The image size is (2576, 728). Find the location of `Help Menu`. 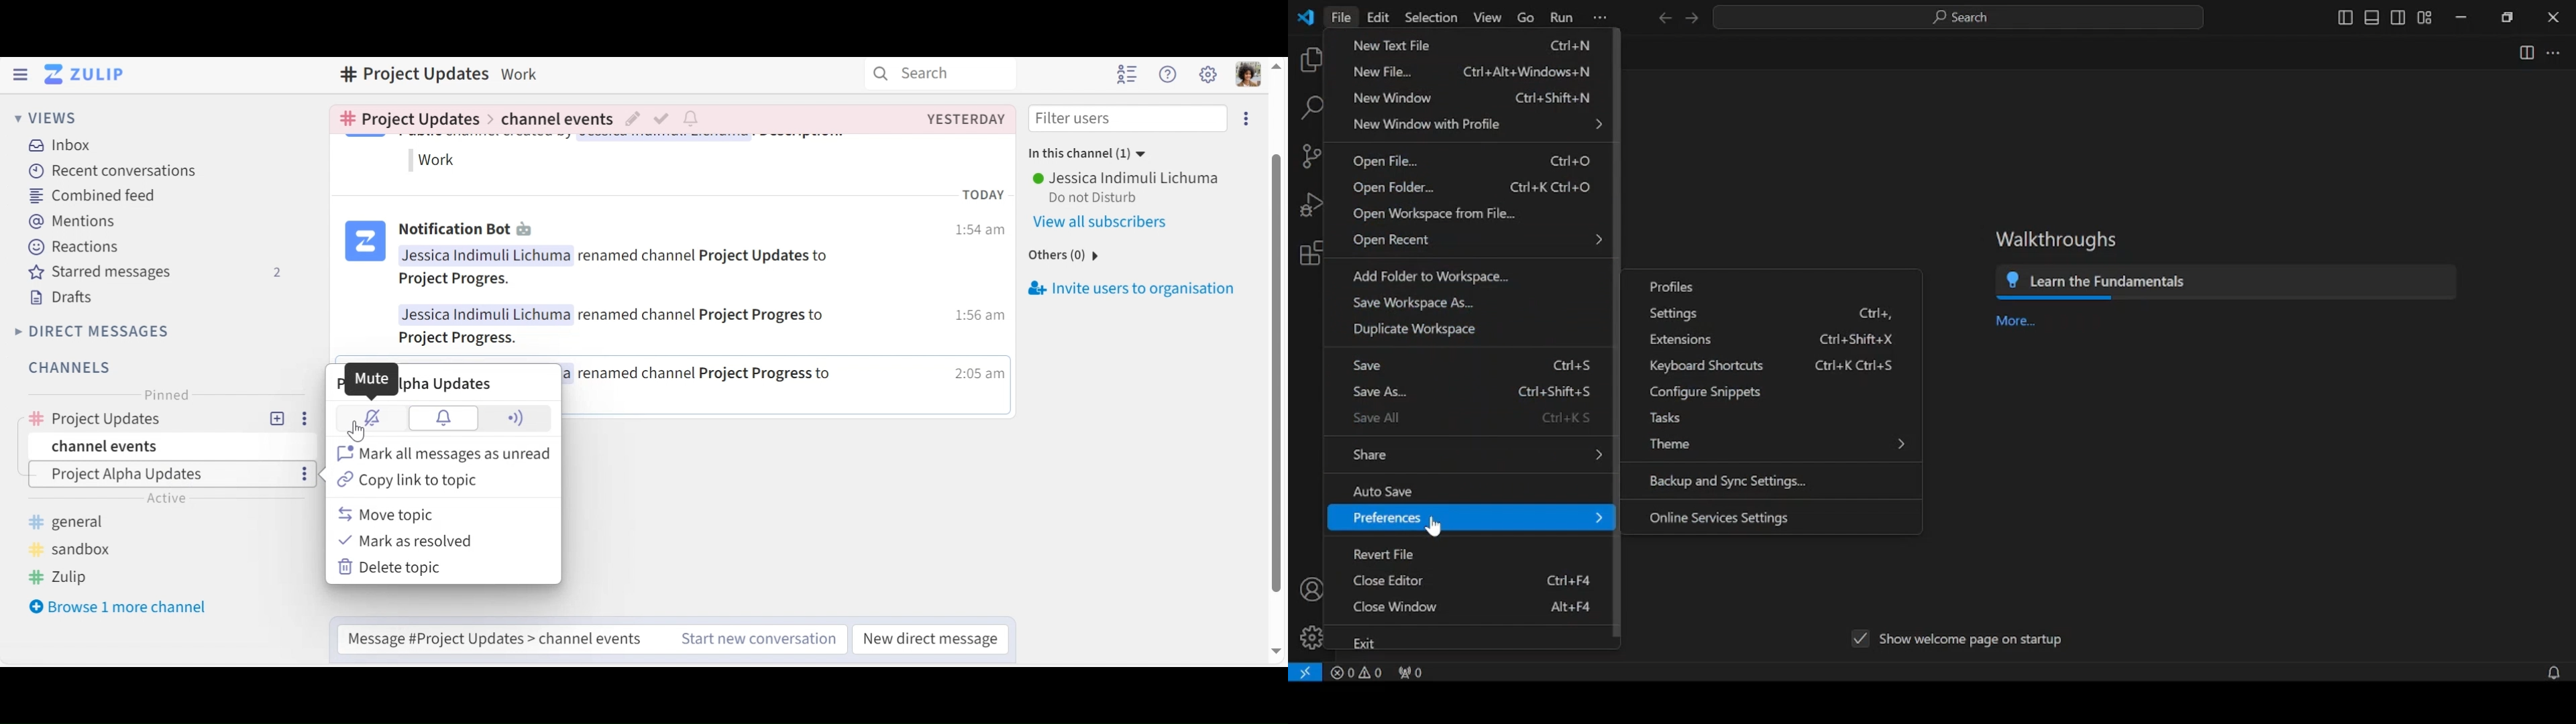

Help Menu is located at coordinates (1169, 74).